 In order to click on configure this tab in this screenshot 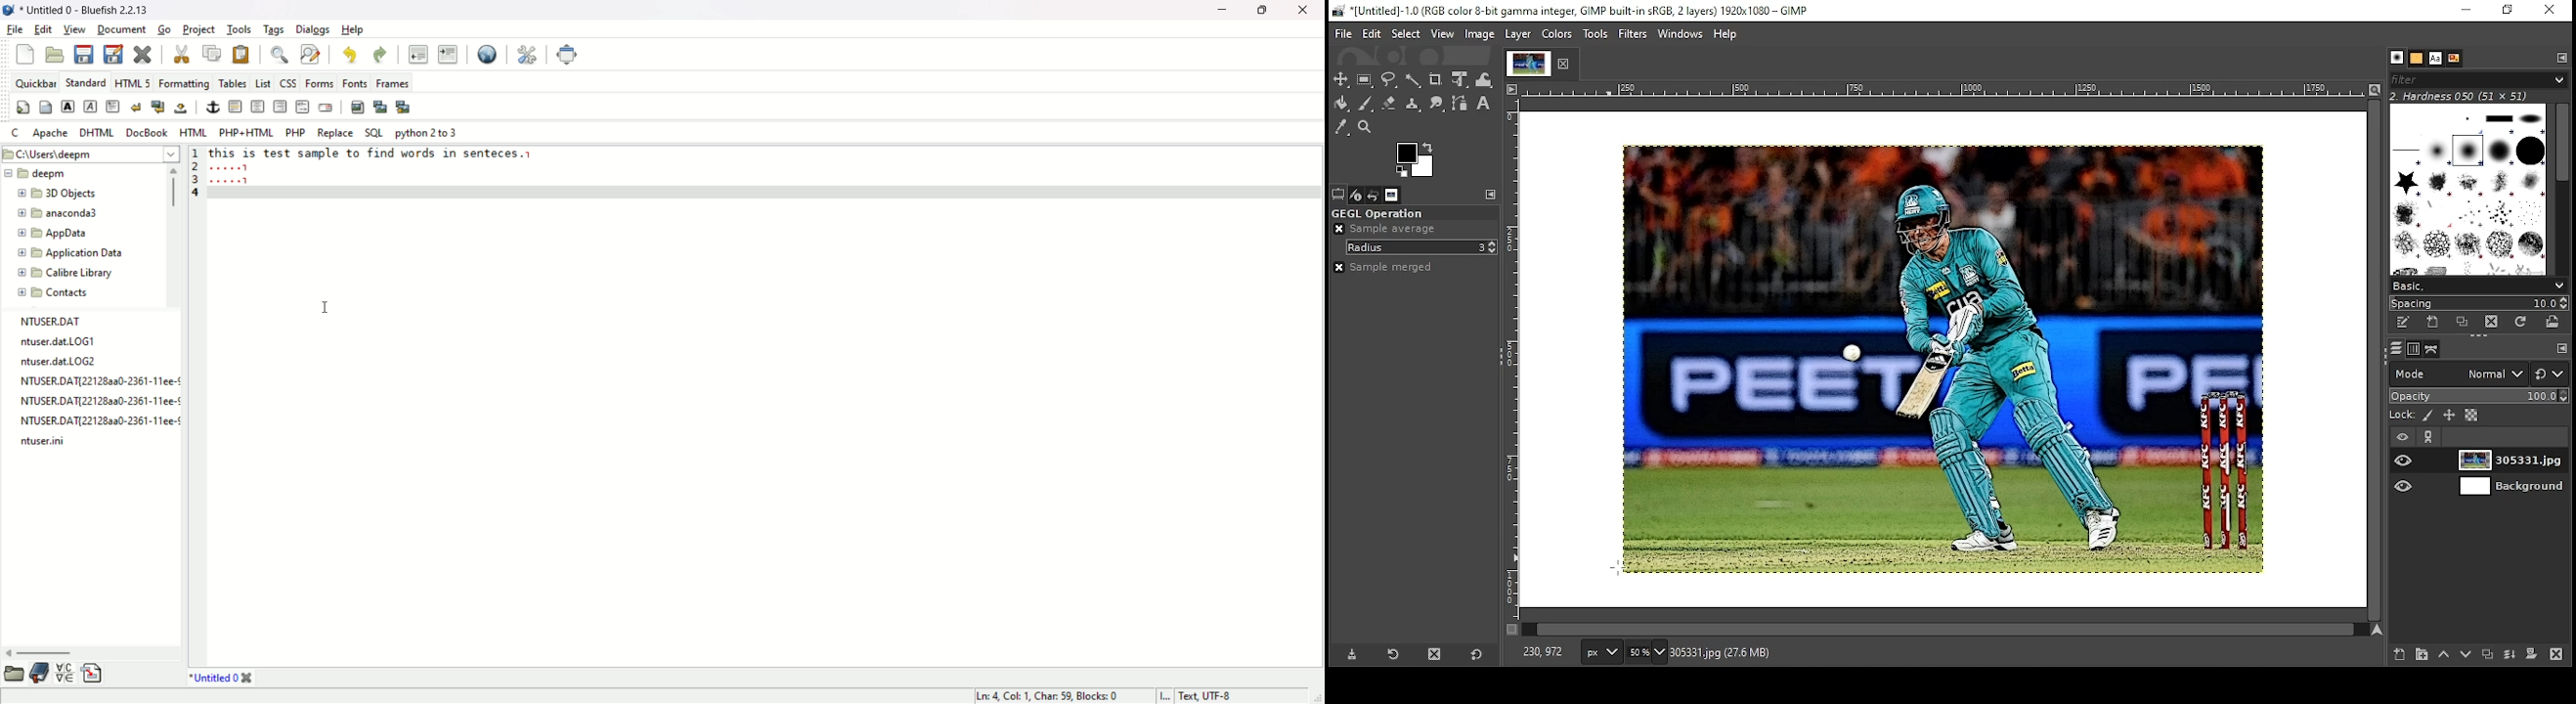, I will do `click(2559, 58)`.